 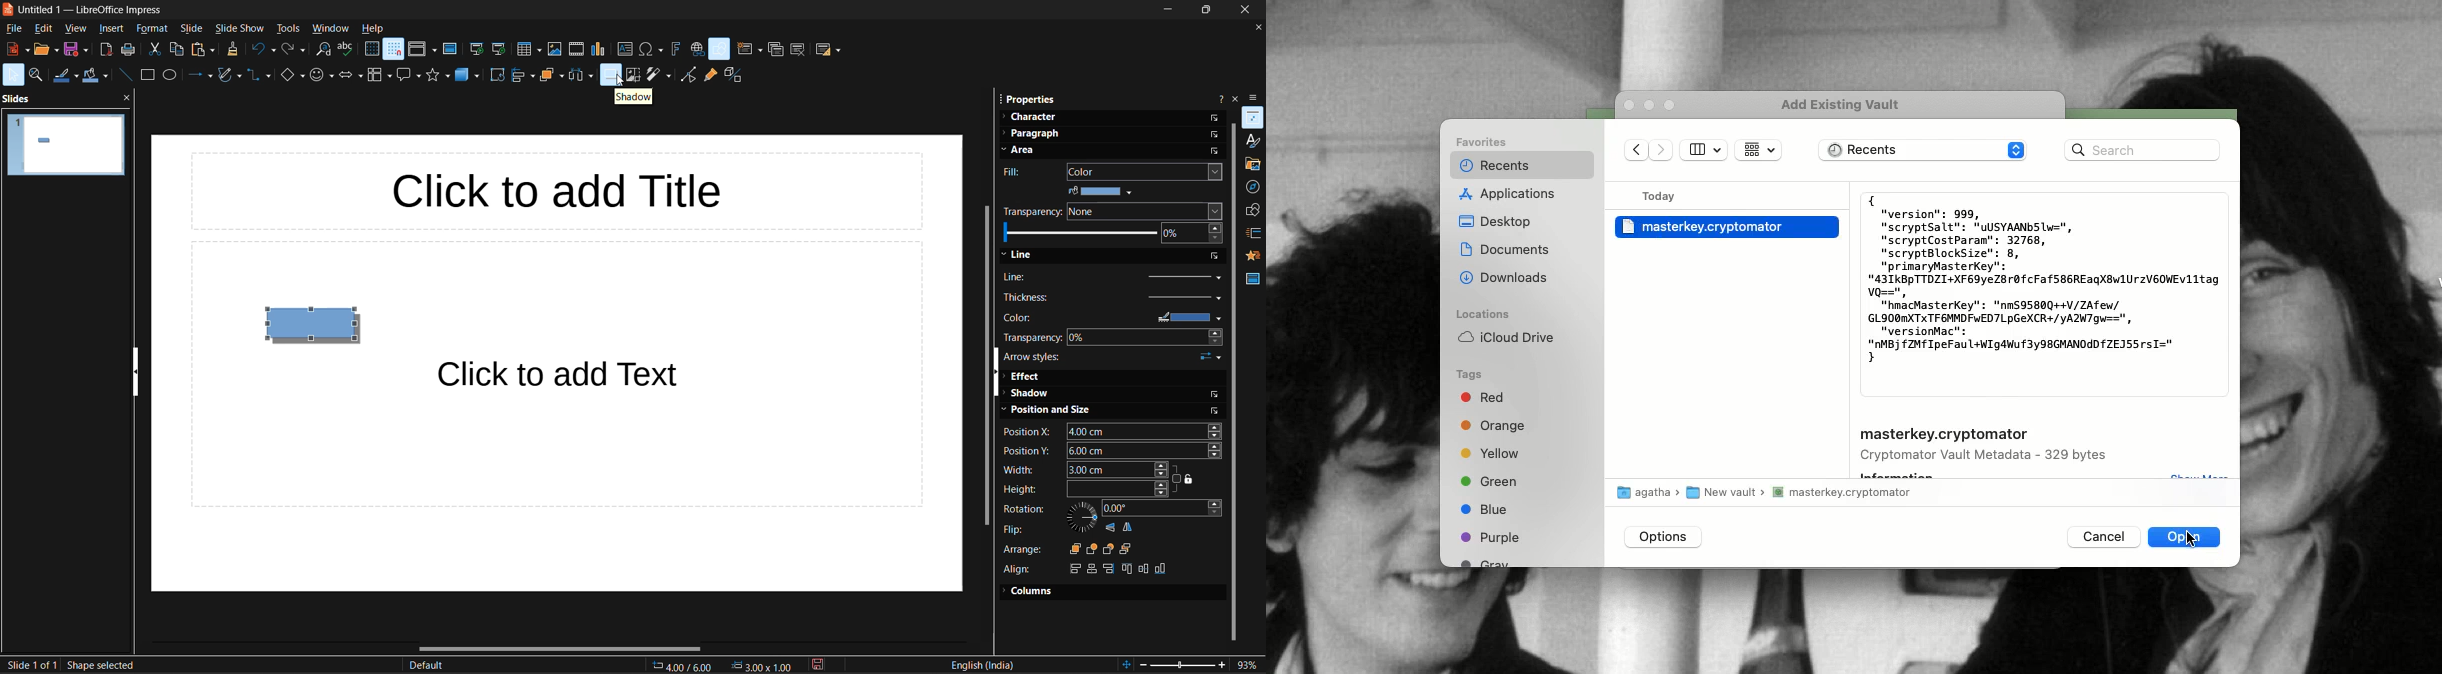 I want to click on hide, so click(x=135, y=369).